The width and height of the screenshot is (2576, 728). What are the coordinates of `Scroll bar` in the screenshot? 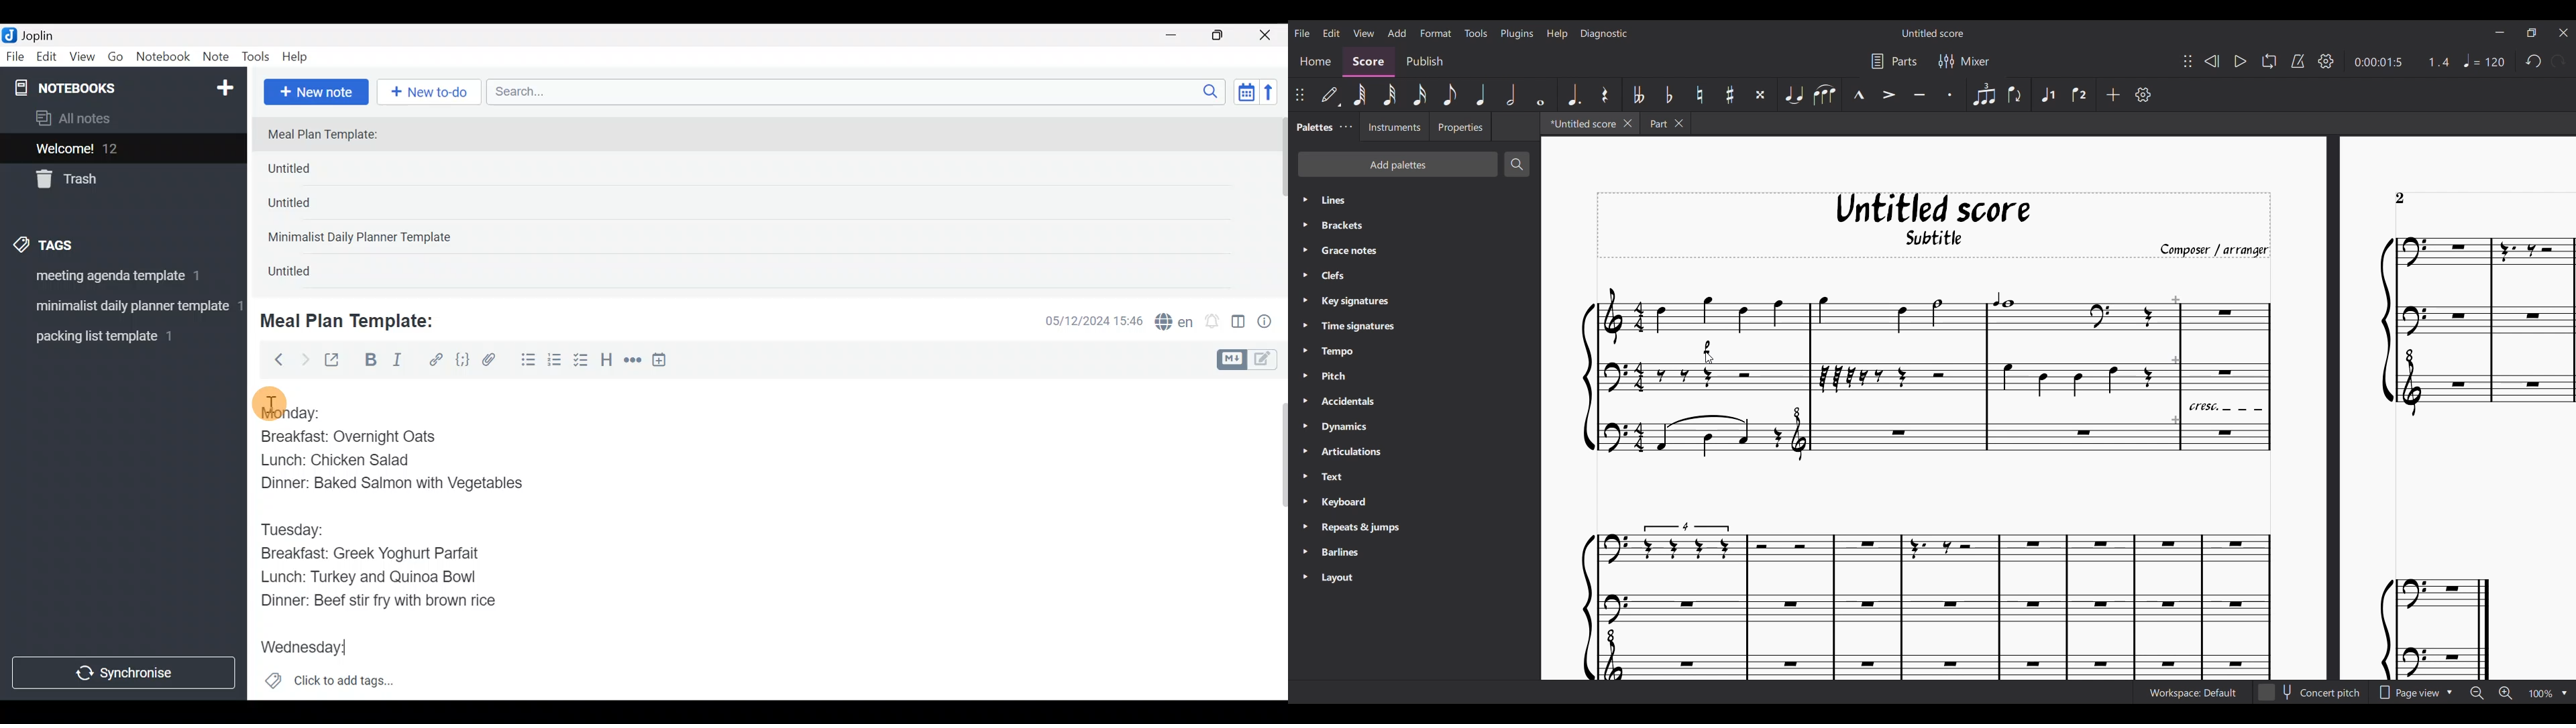 It's located at (1274, 539).